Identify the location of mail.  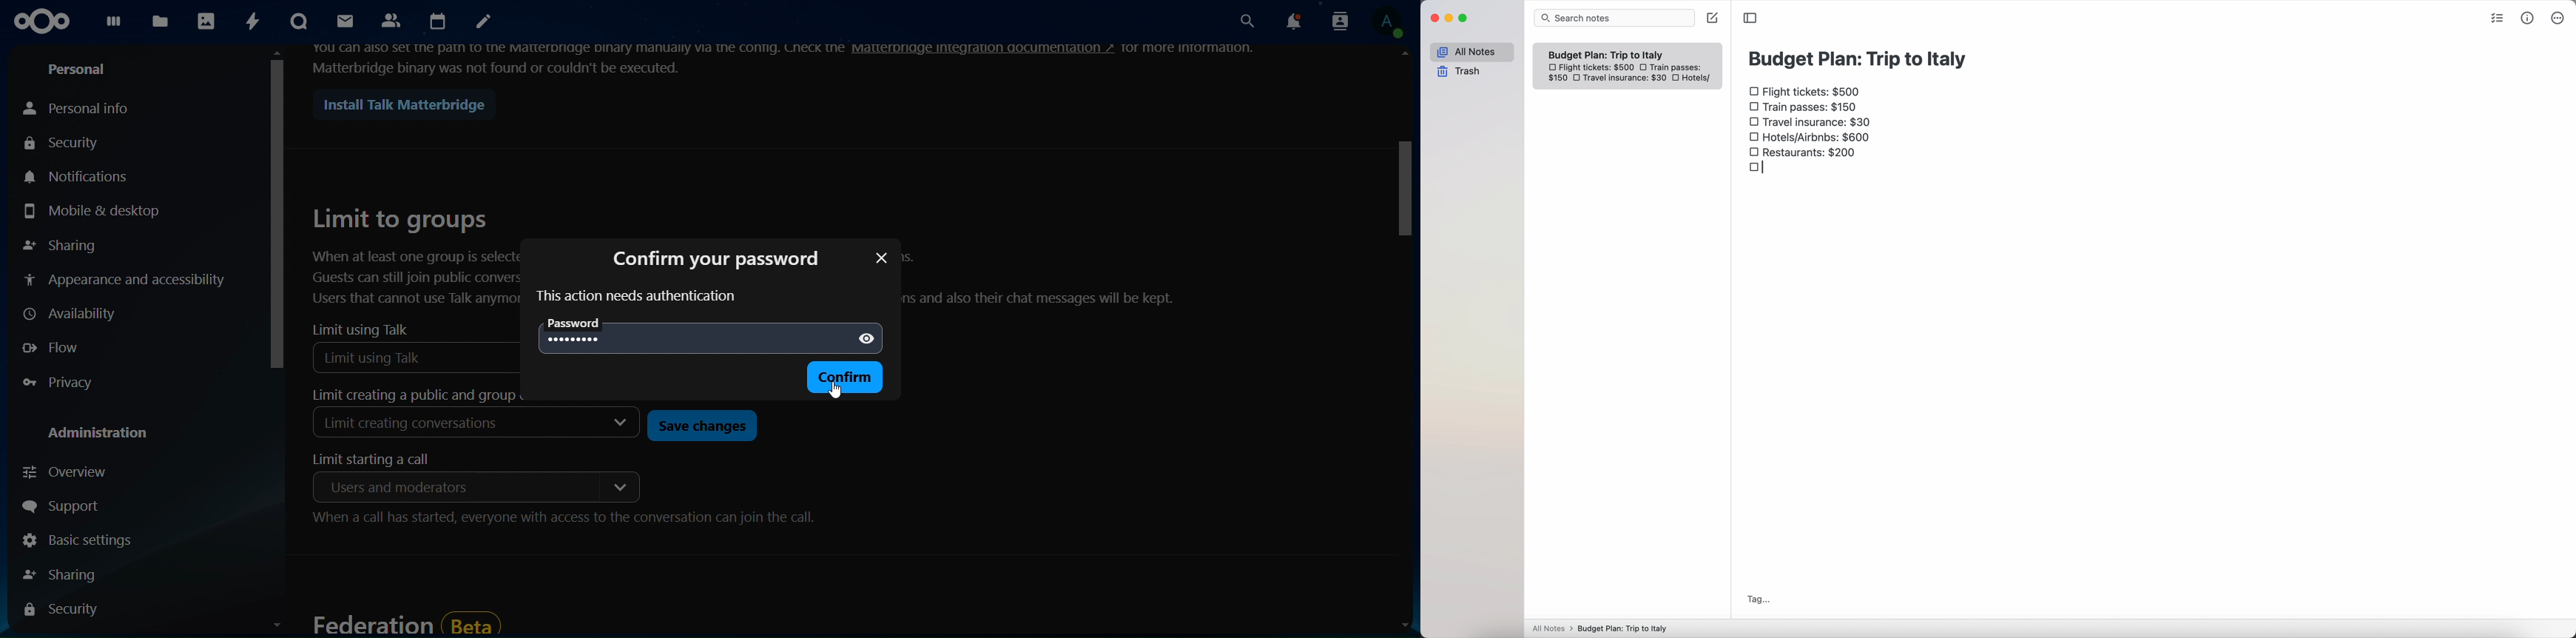
(343, 21).